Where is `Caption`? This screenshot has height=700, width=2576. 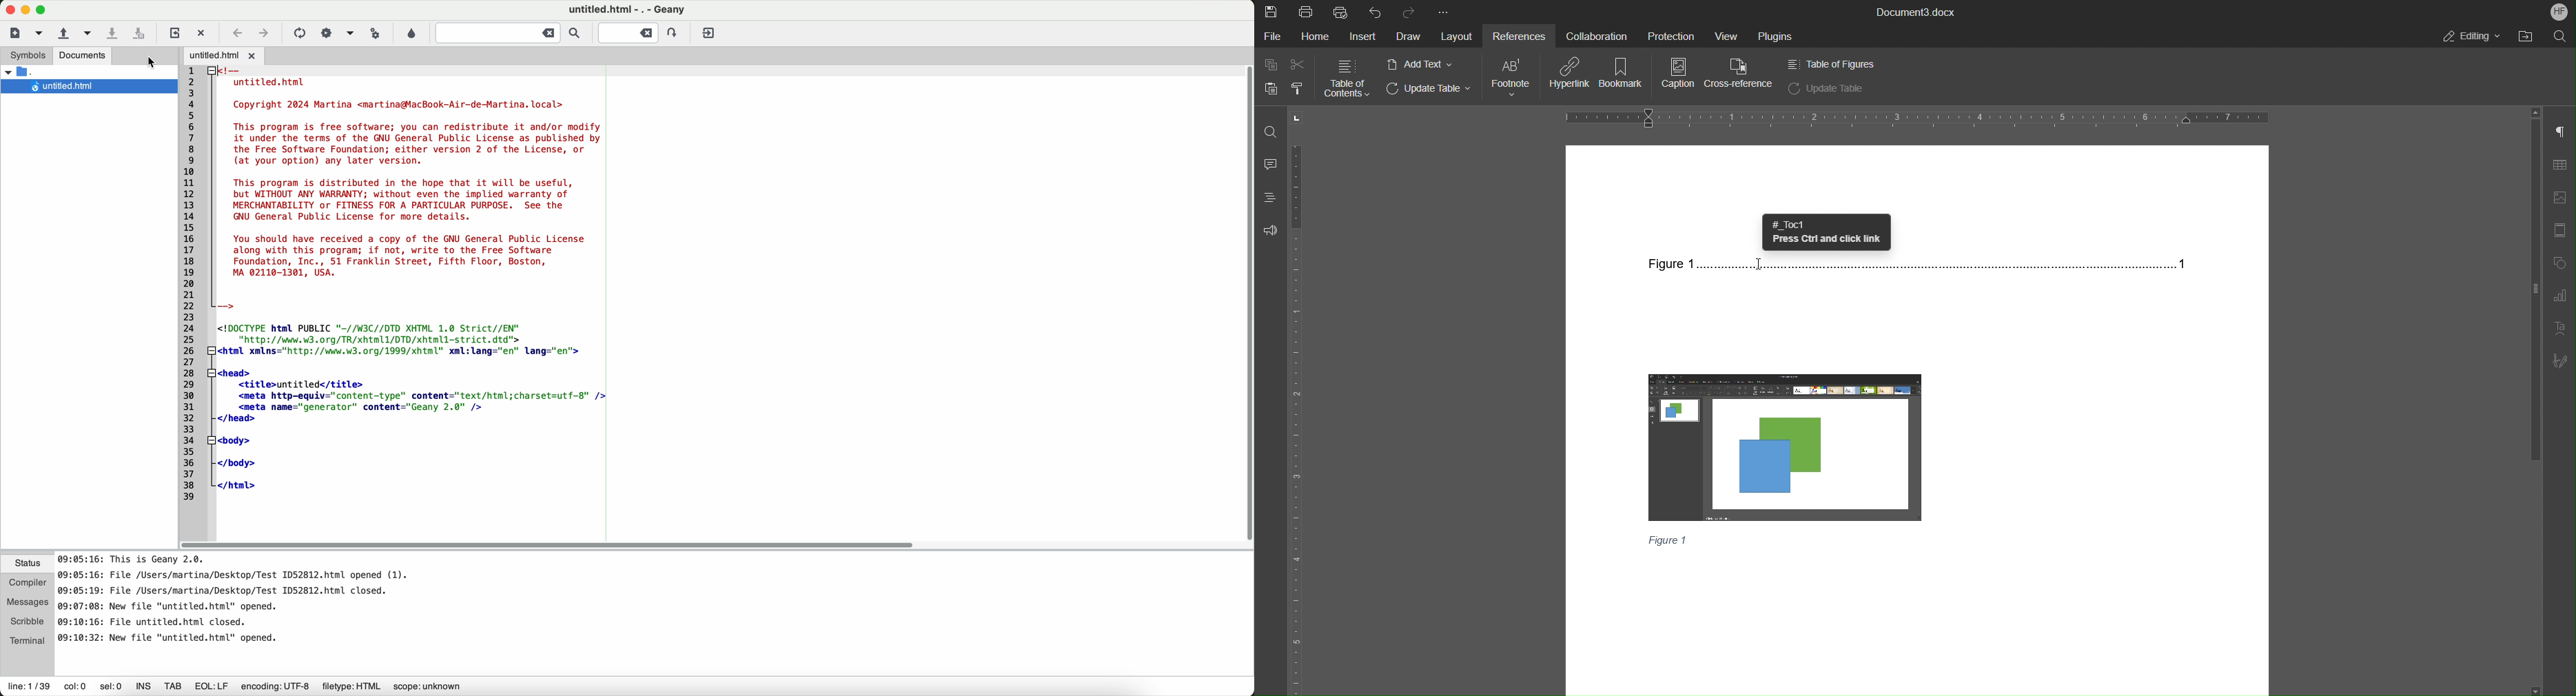 Caption is located at coordinates (1677, 74).